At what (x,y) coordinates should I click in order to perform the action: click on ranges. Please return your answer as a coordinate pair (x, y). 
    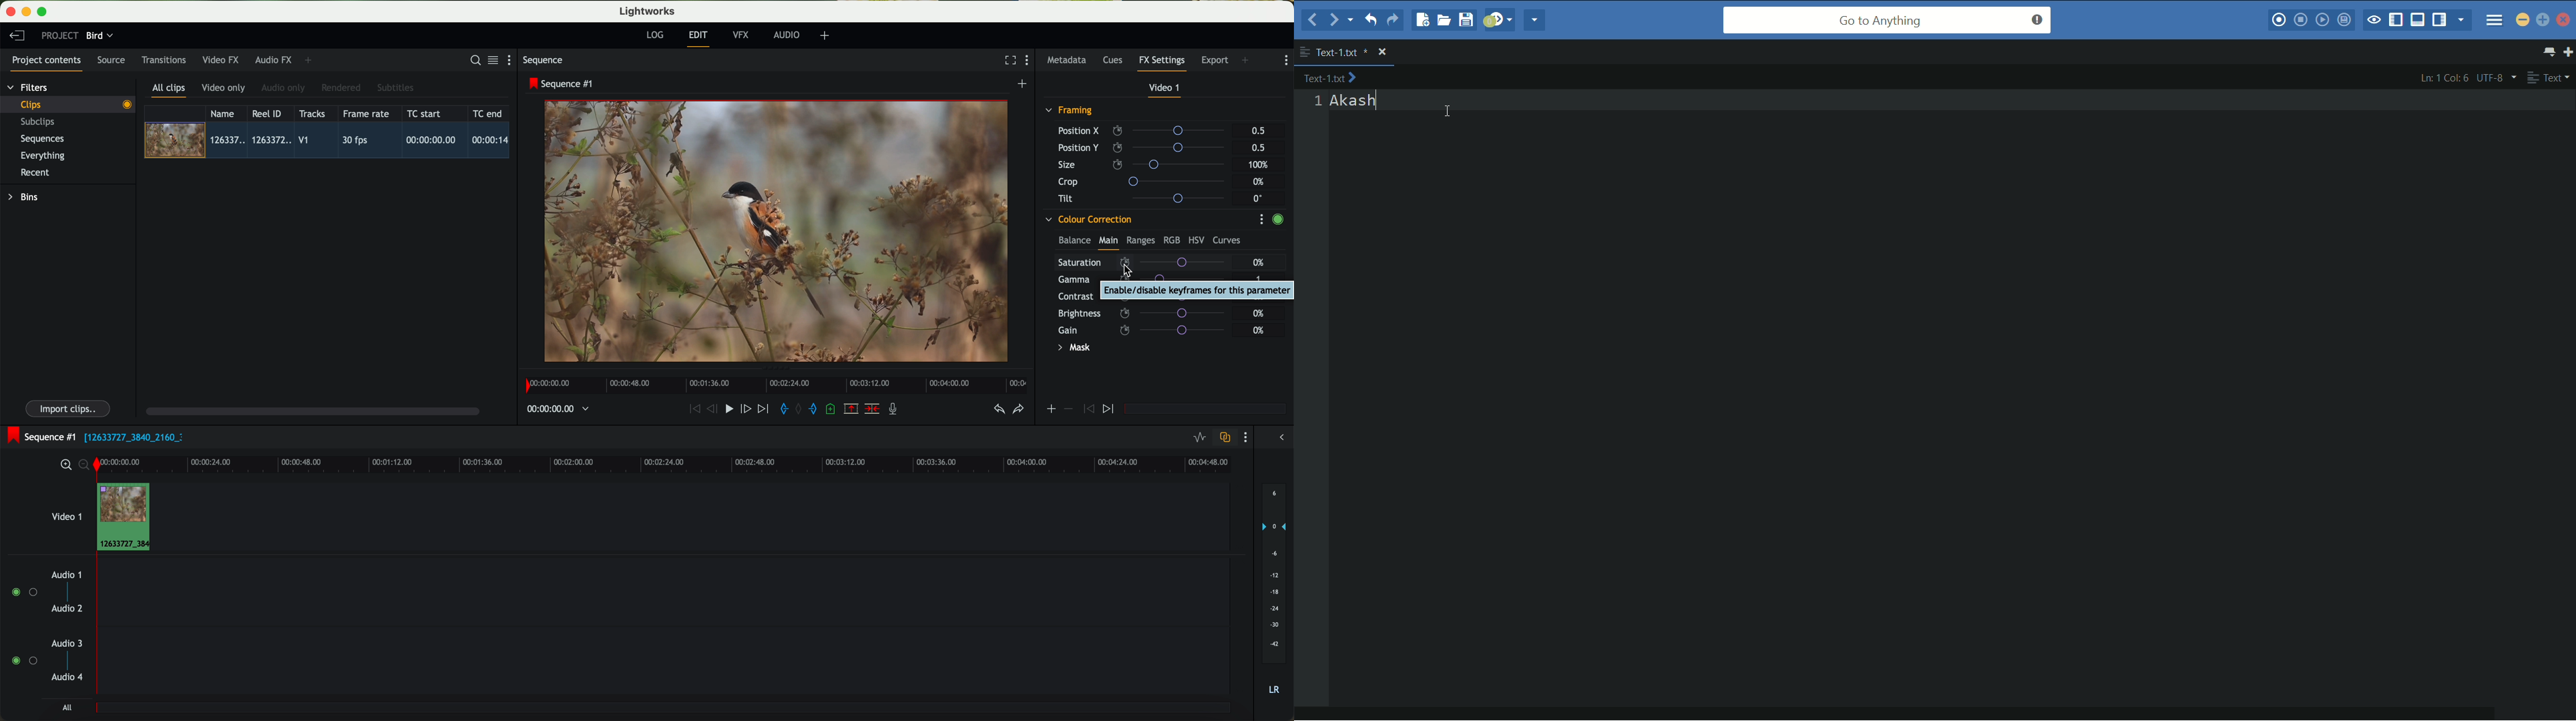
    Looking at the image, I should click on (1141, 240).